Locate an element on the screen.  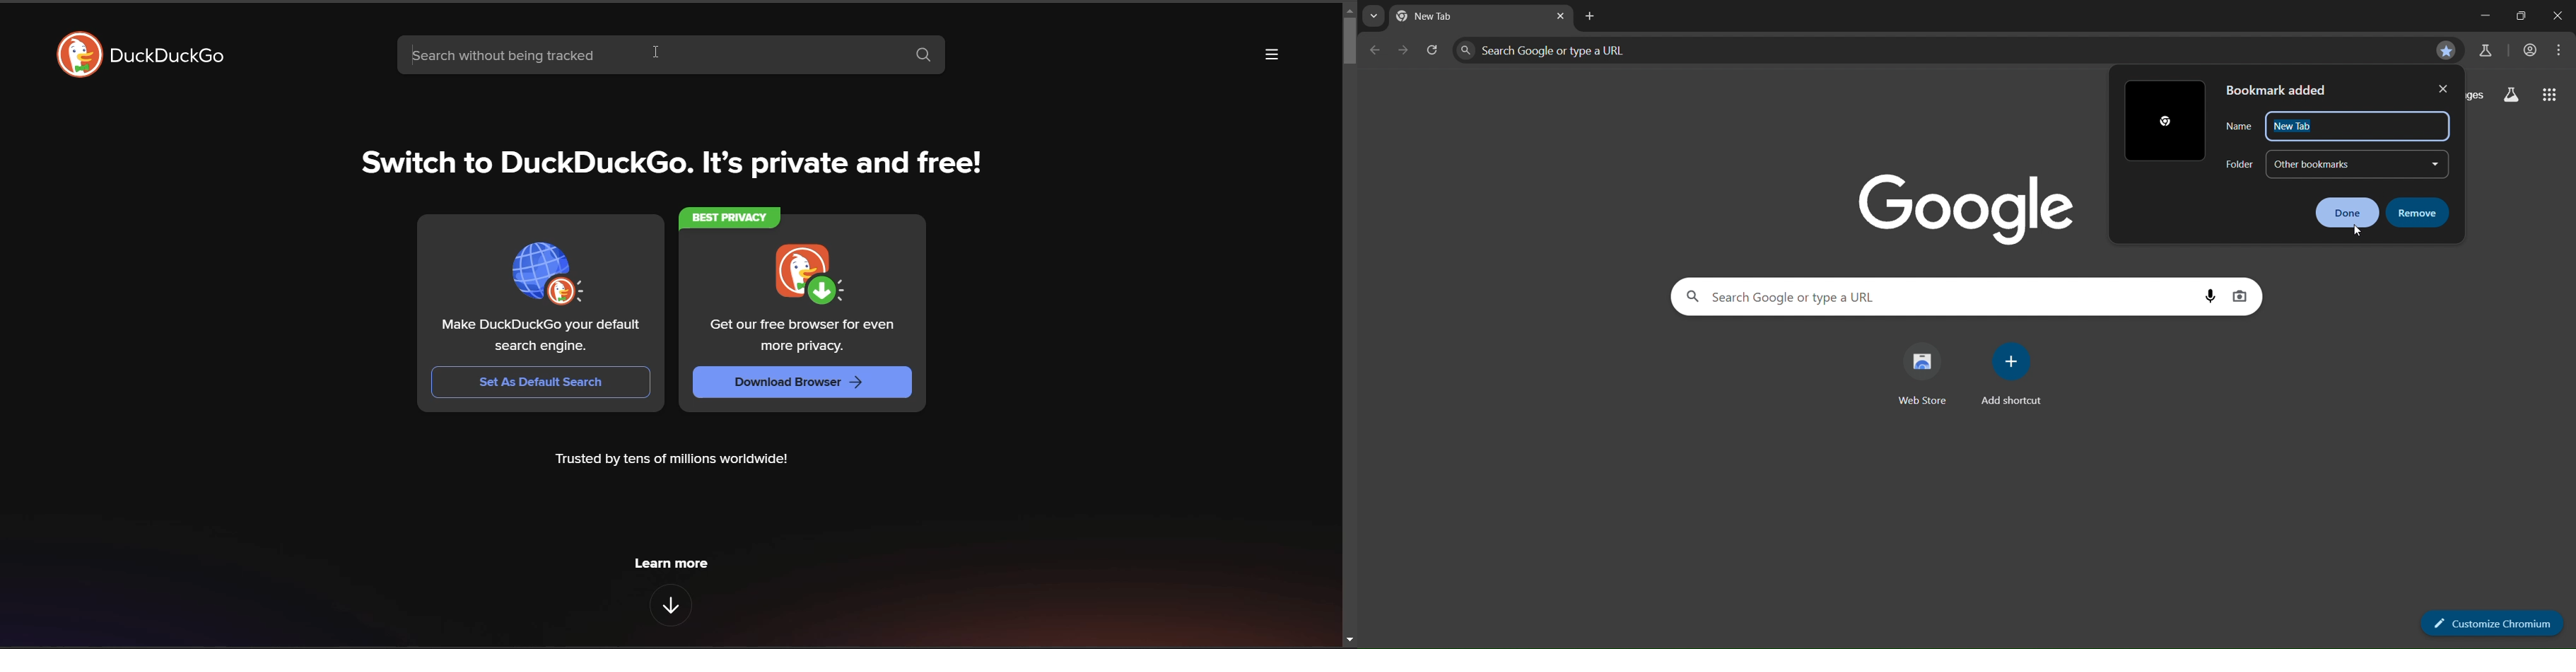
select bookmarks is located at coordinates (2357, 164).